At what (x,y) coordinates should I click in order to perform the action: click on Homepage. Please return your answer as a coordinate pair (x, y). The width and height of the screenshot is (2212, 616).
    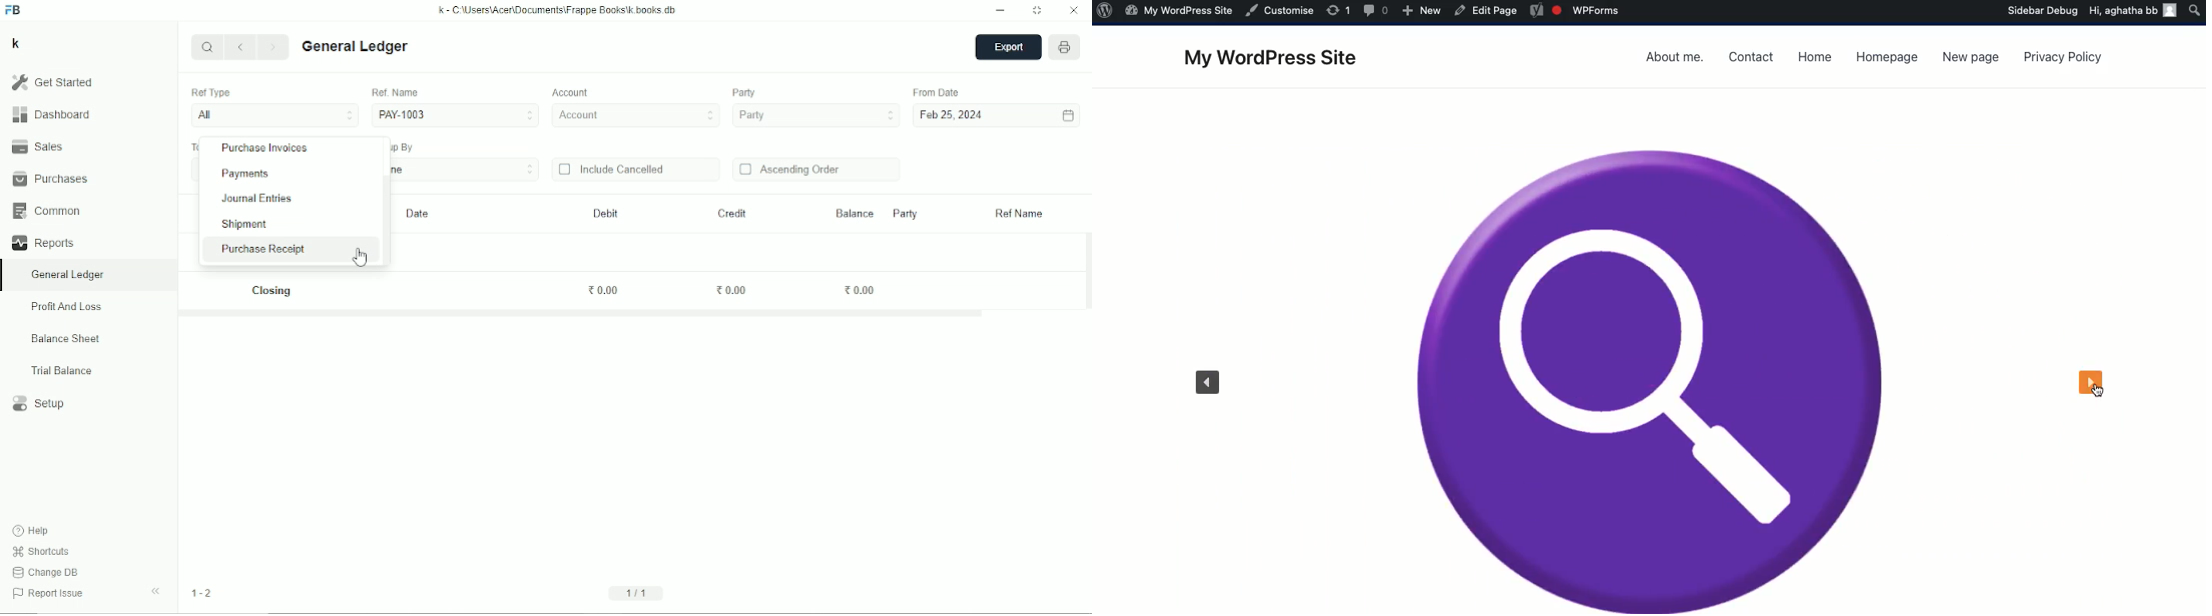
    Looking at the image, I should click on (1887, 60).